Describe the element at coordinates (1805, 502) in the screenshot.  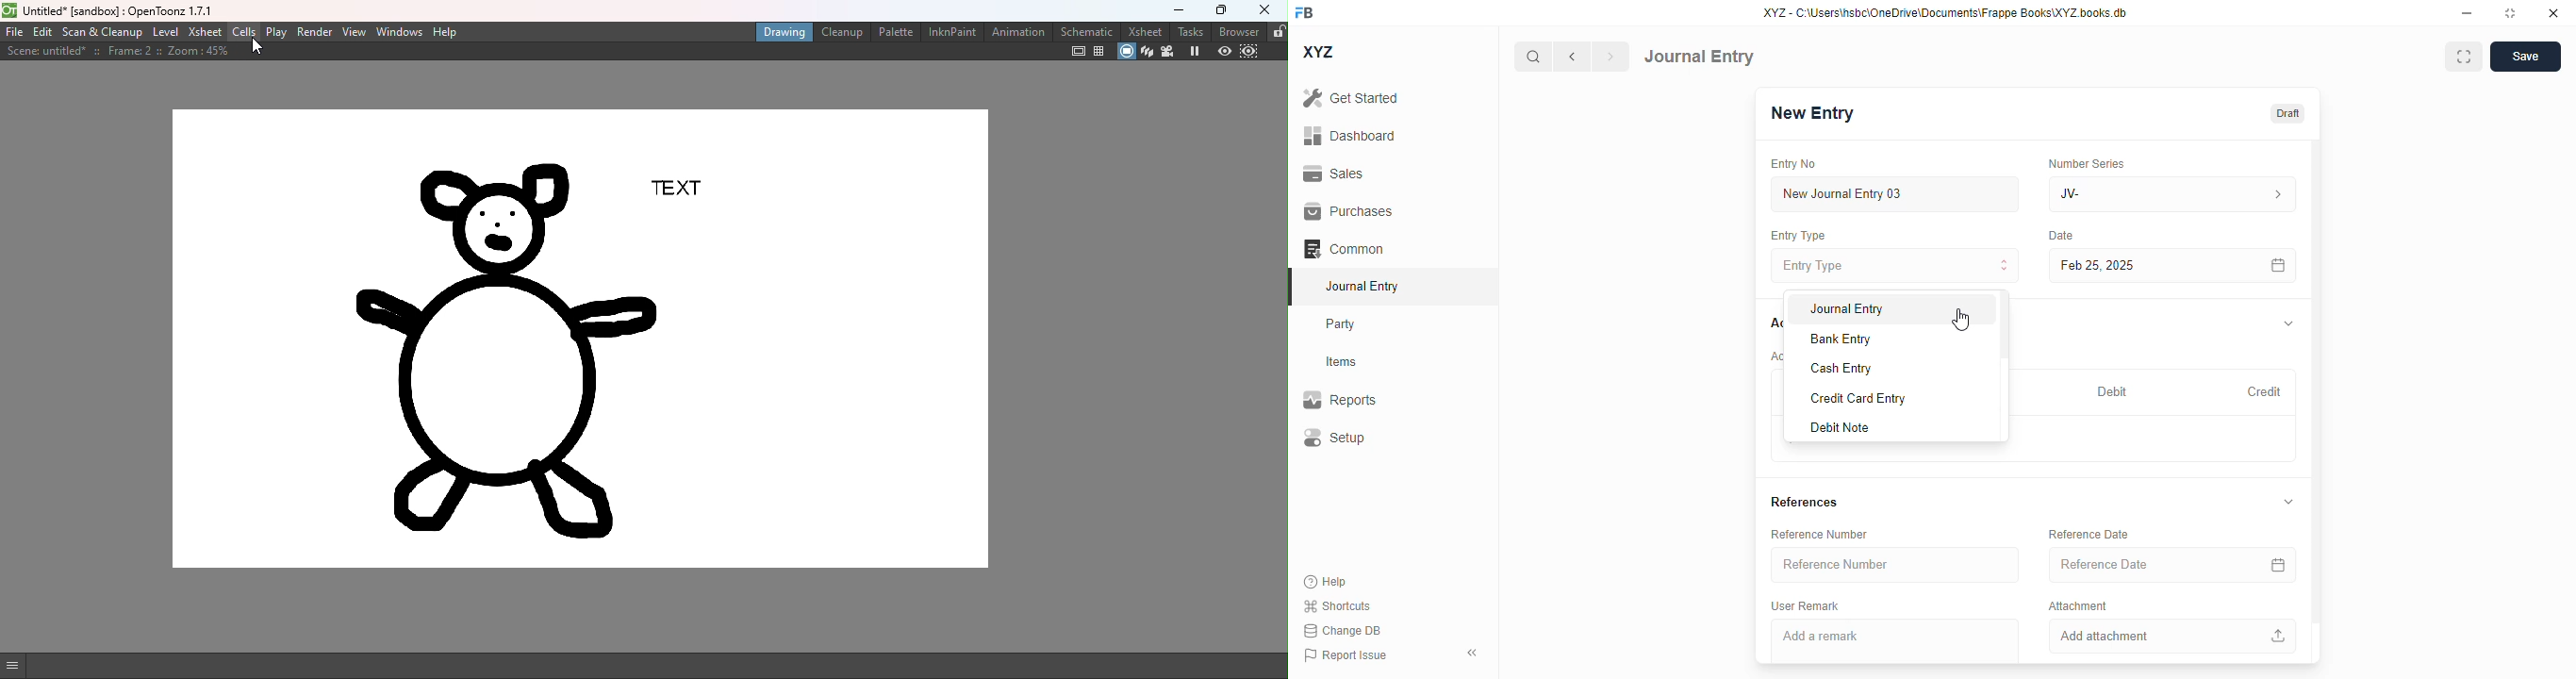
I see `references` at that location.